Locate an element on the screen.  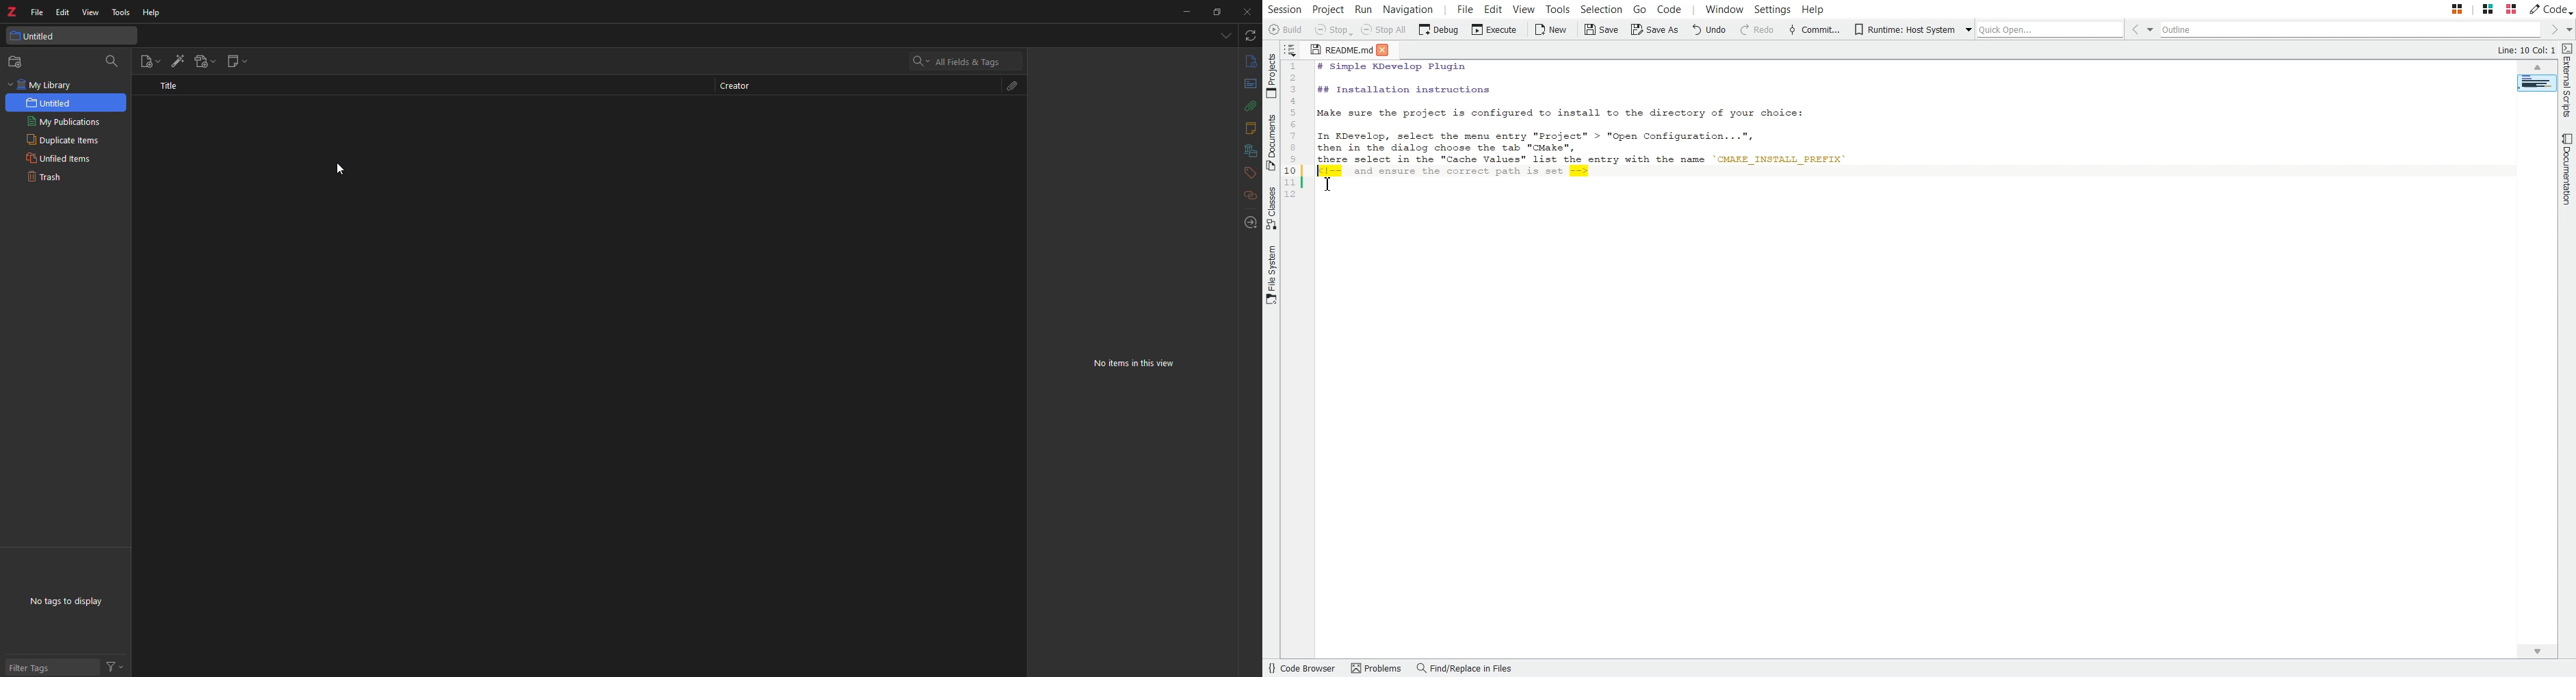
Stack is located at coordinates (2473, 8).